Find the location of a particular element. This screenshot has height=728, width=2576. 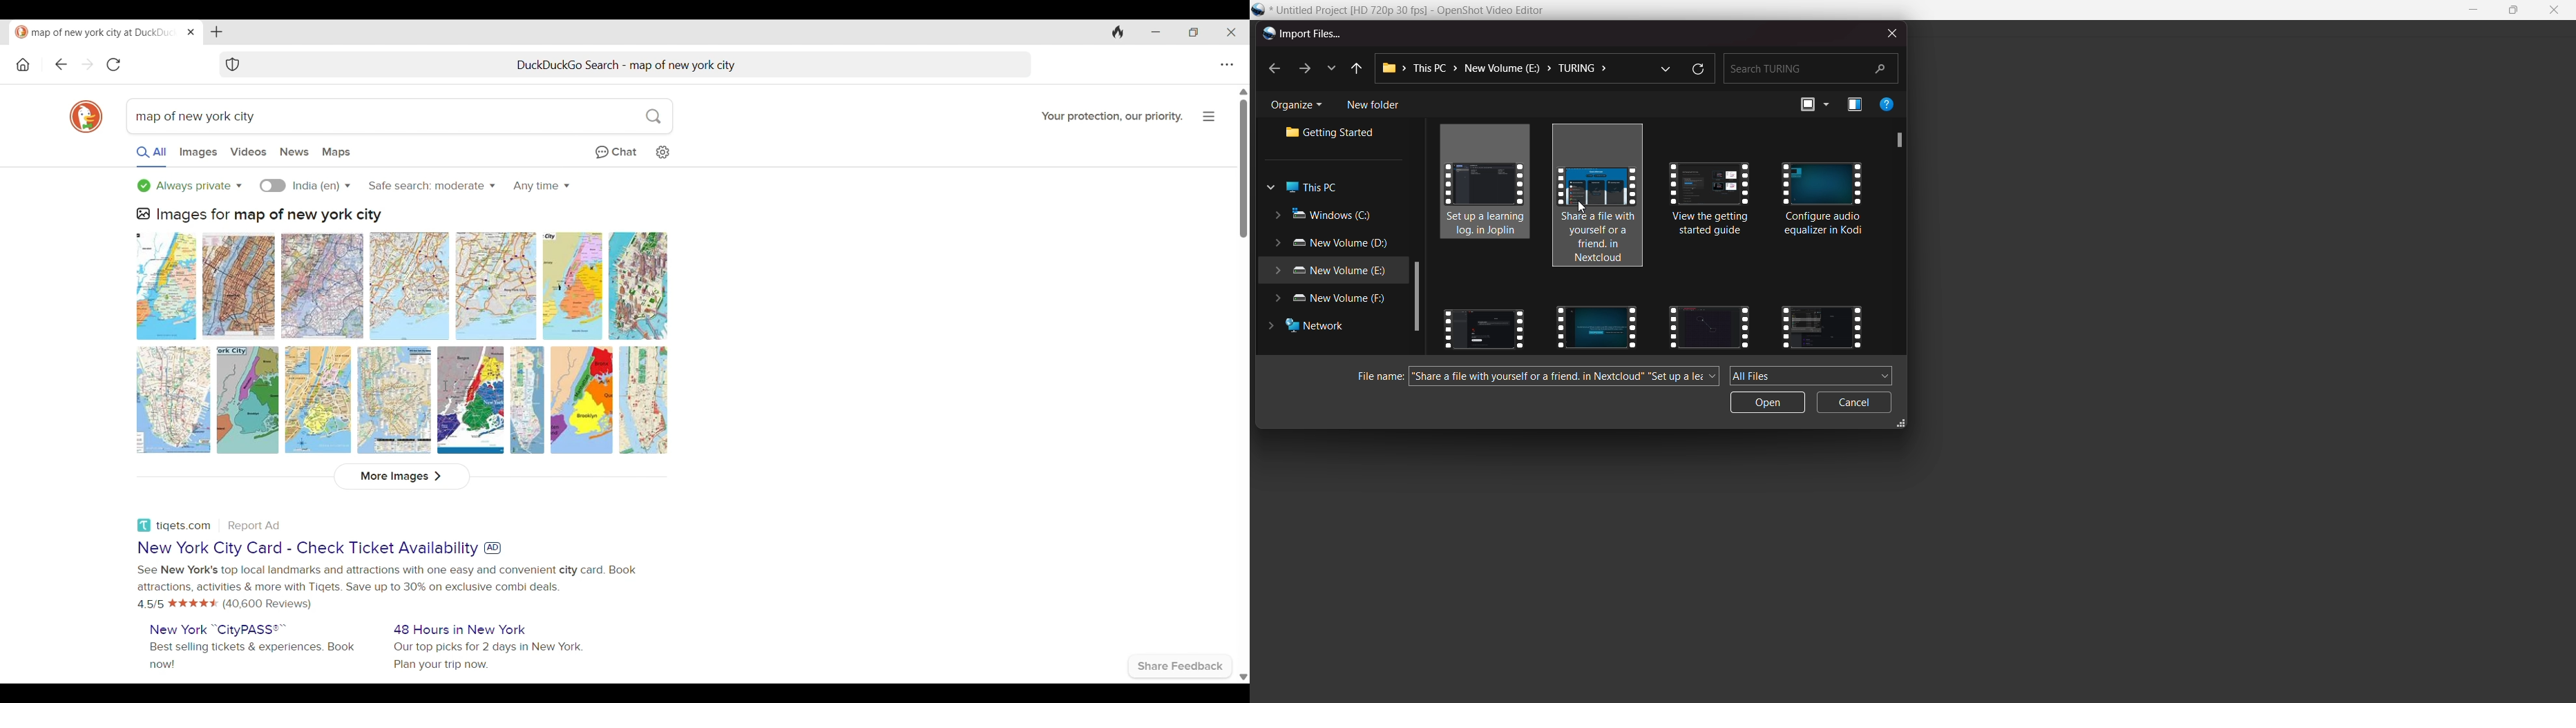

Best selling tickets & experiences. Book
now! is located at coordinates (253, 655).